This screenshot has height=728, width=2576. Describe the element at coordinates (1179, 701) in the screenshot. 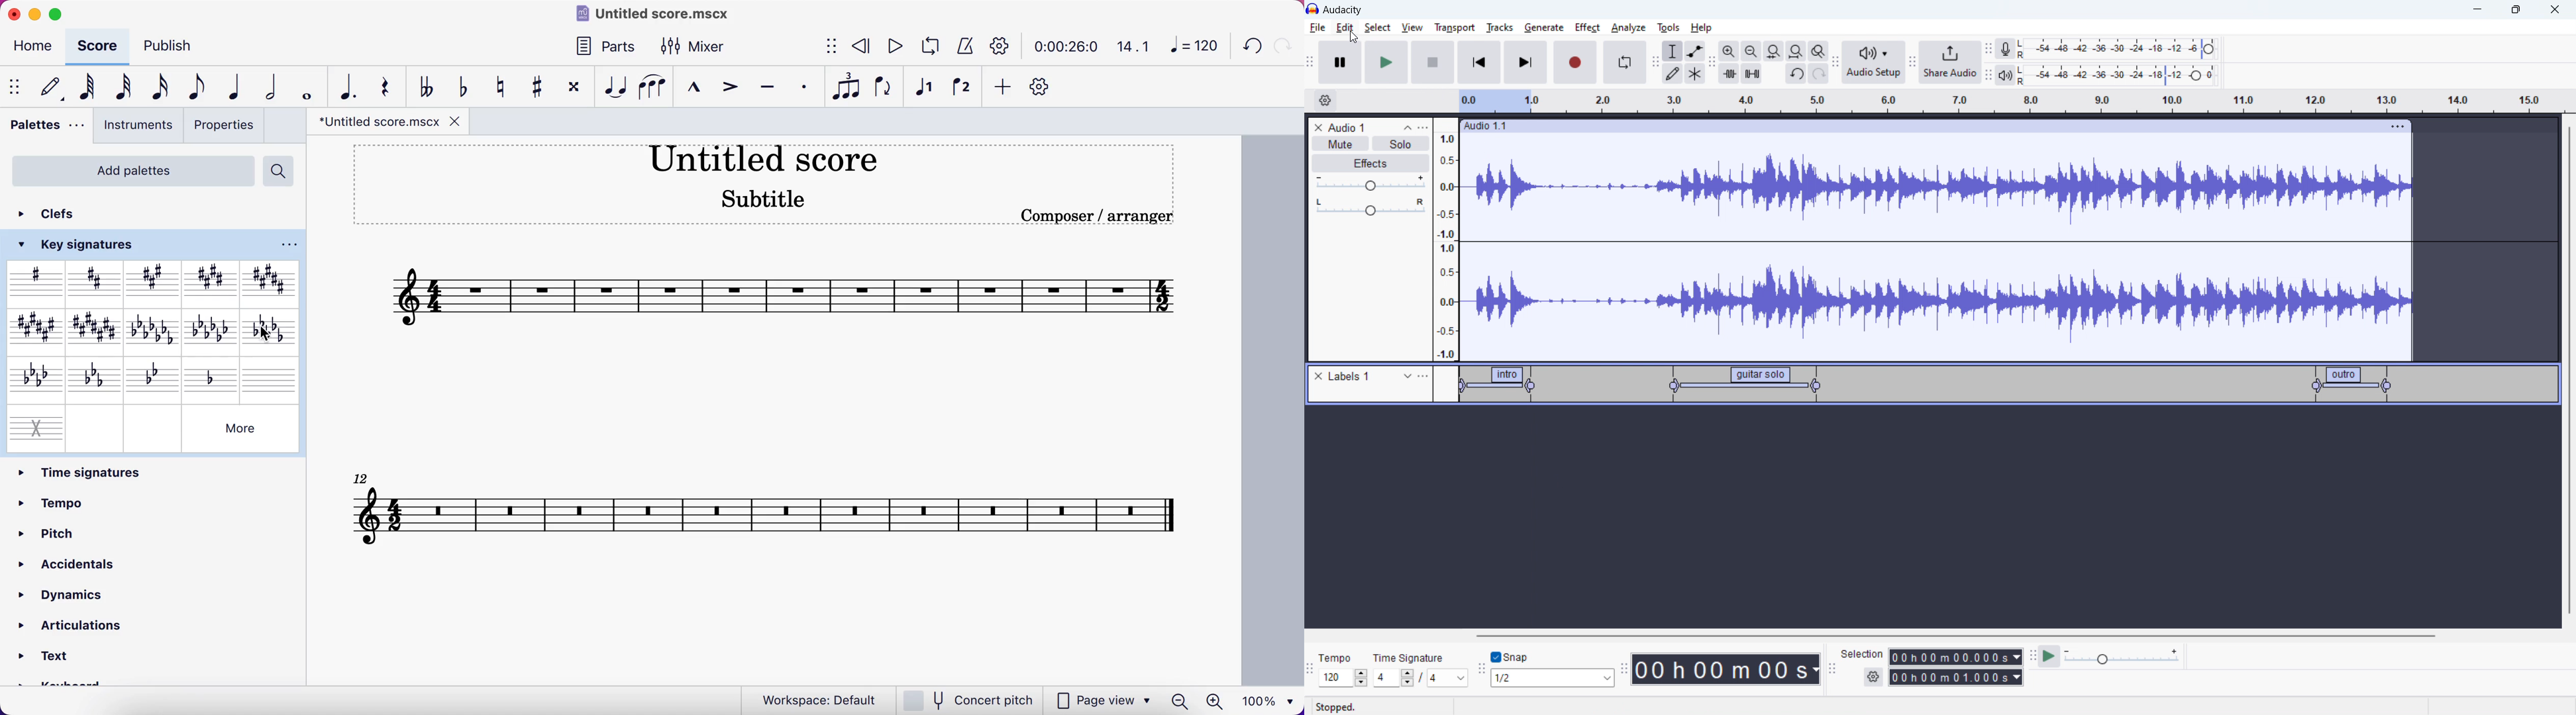

I see `zoom out` at that location.